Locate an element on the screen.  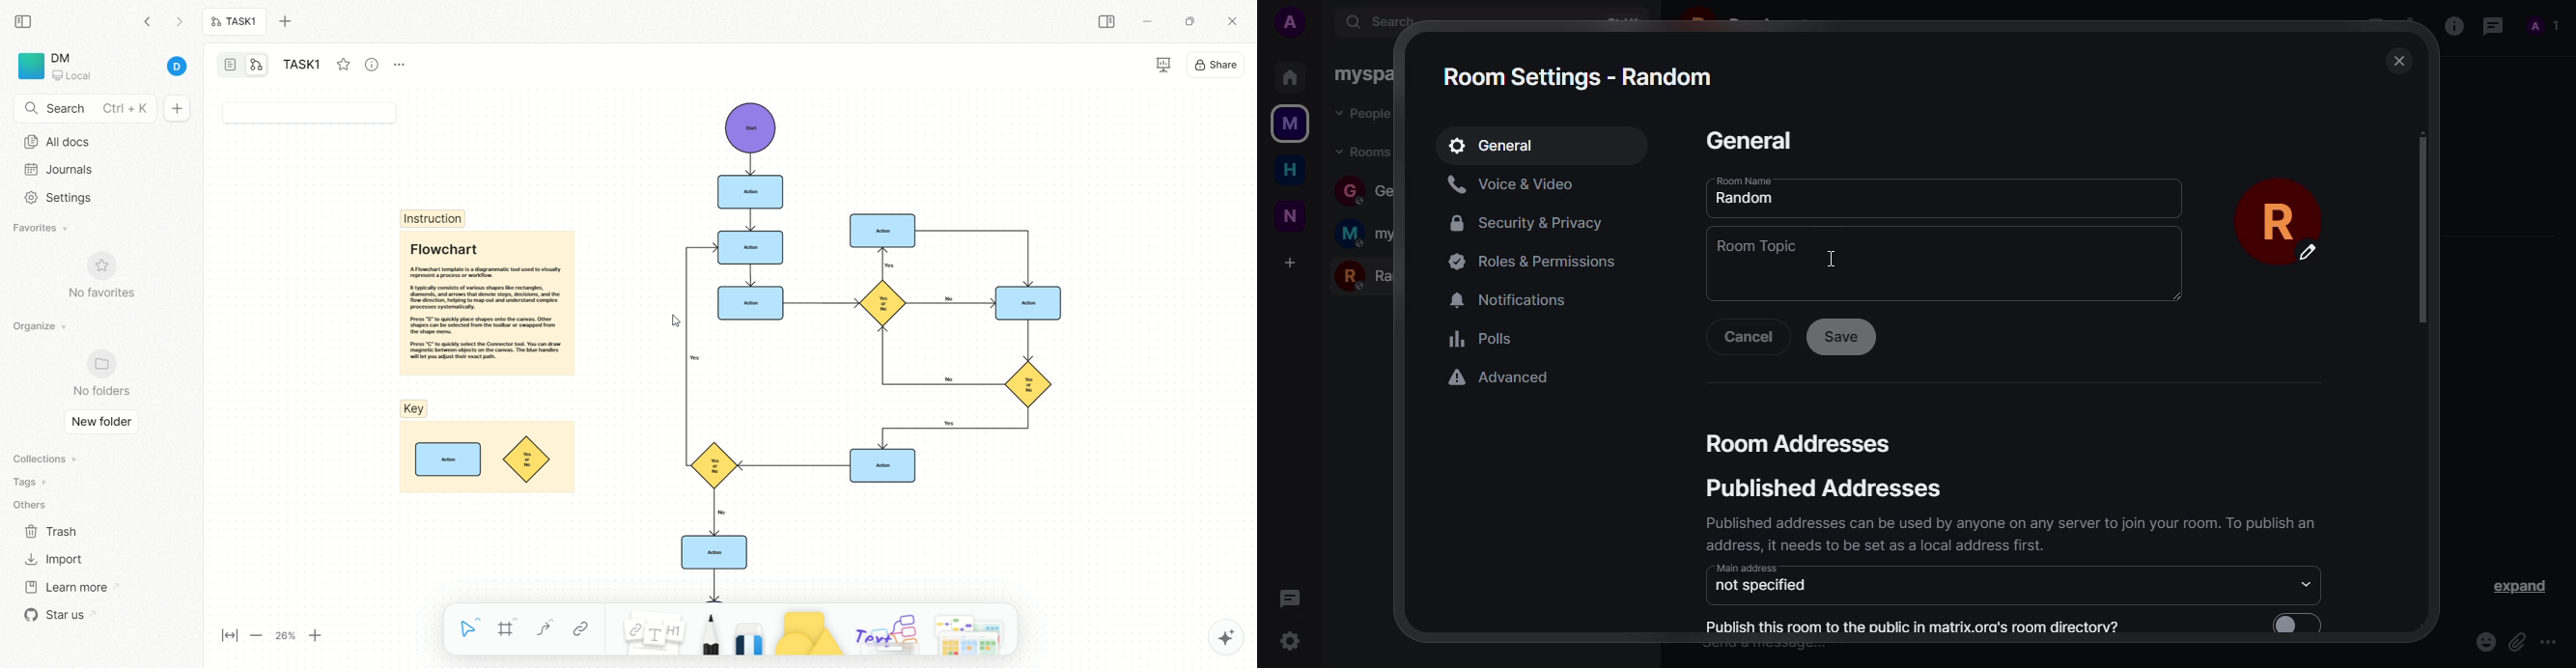
published addresses is located at coordinates (1826, 488).